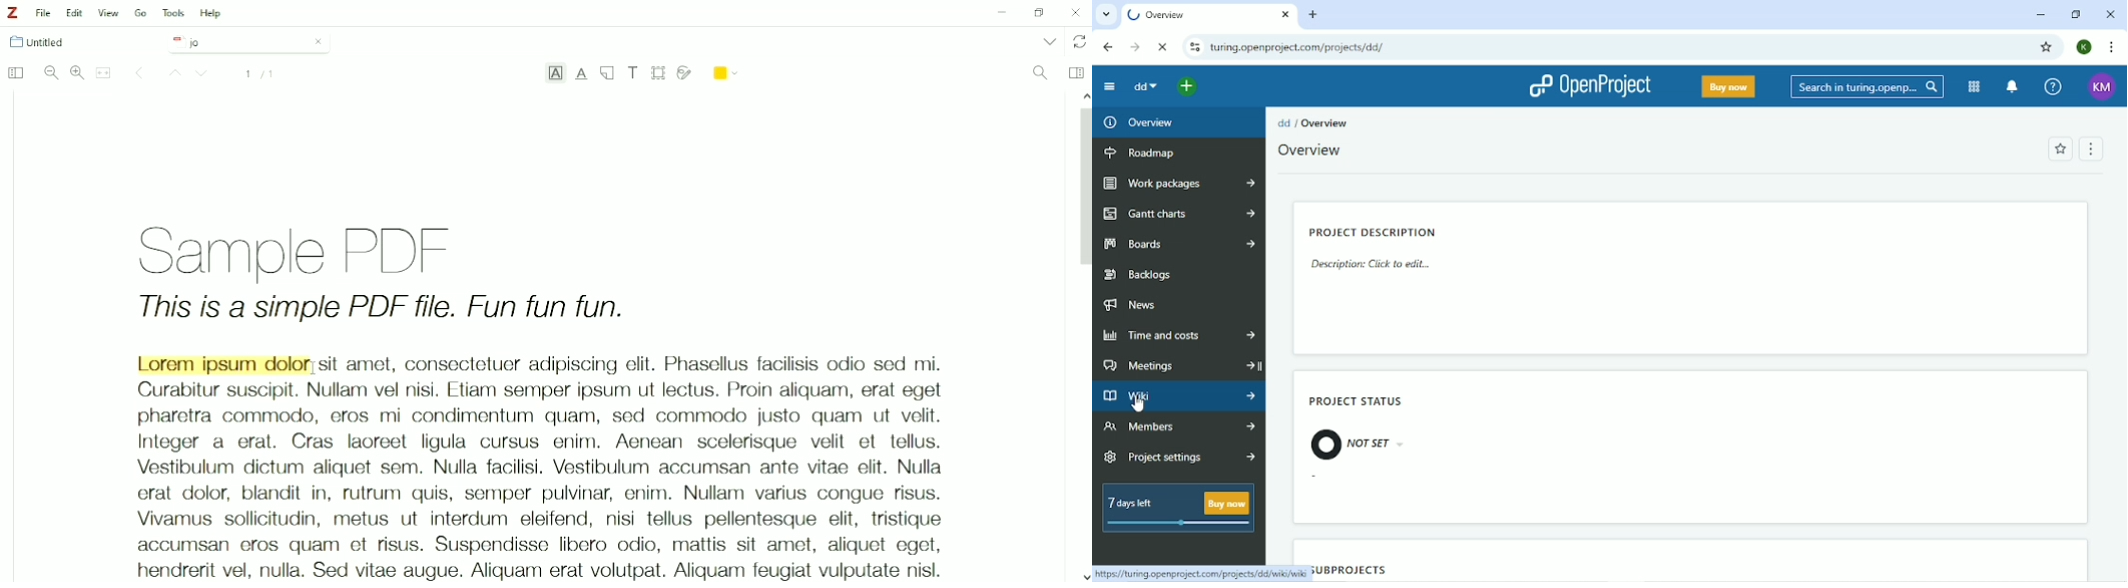 The width and height of the screenshot is (2128, 588). I want to click on Highlight color, so click(727, 71).